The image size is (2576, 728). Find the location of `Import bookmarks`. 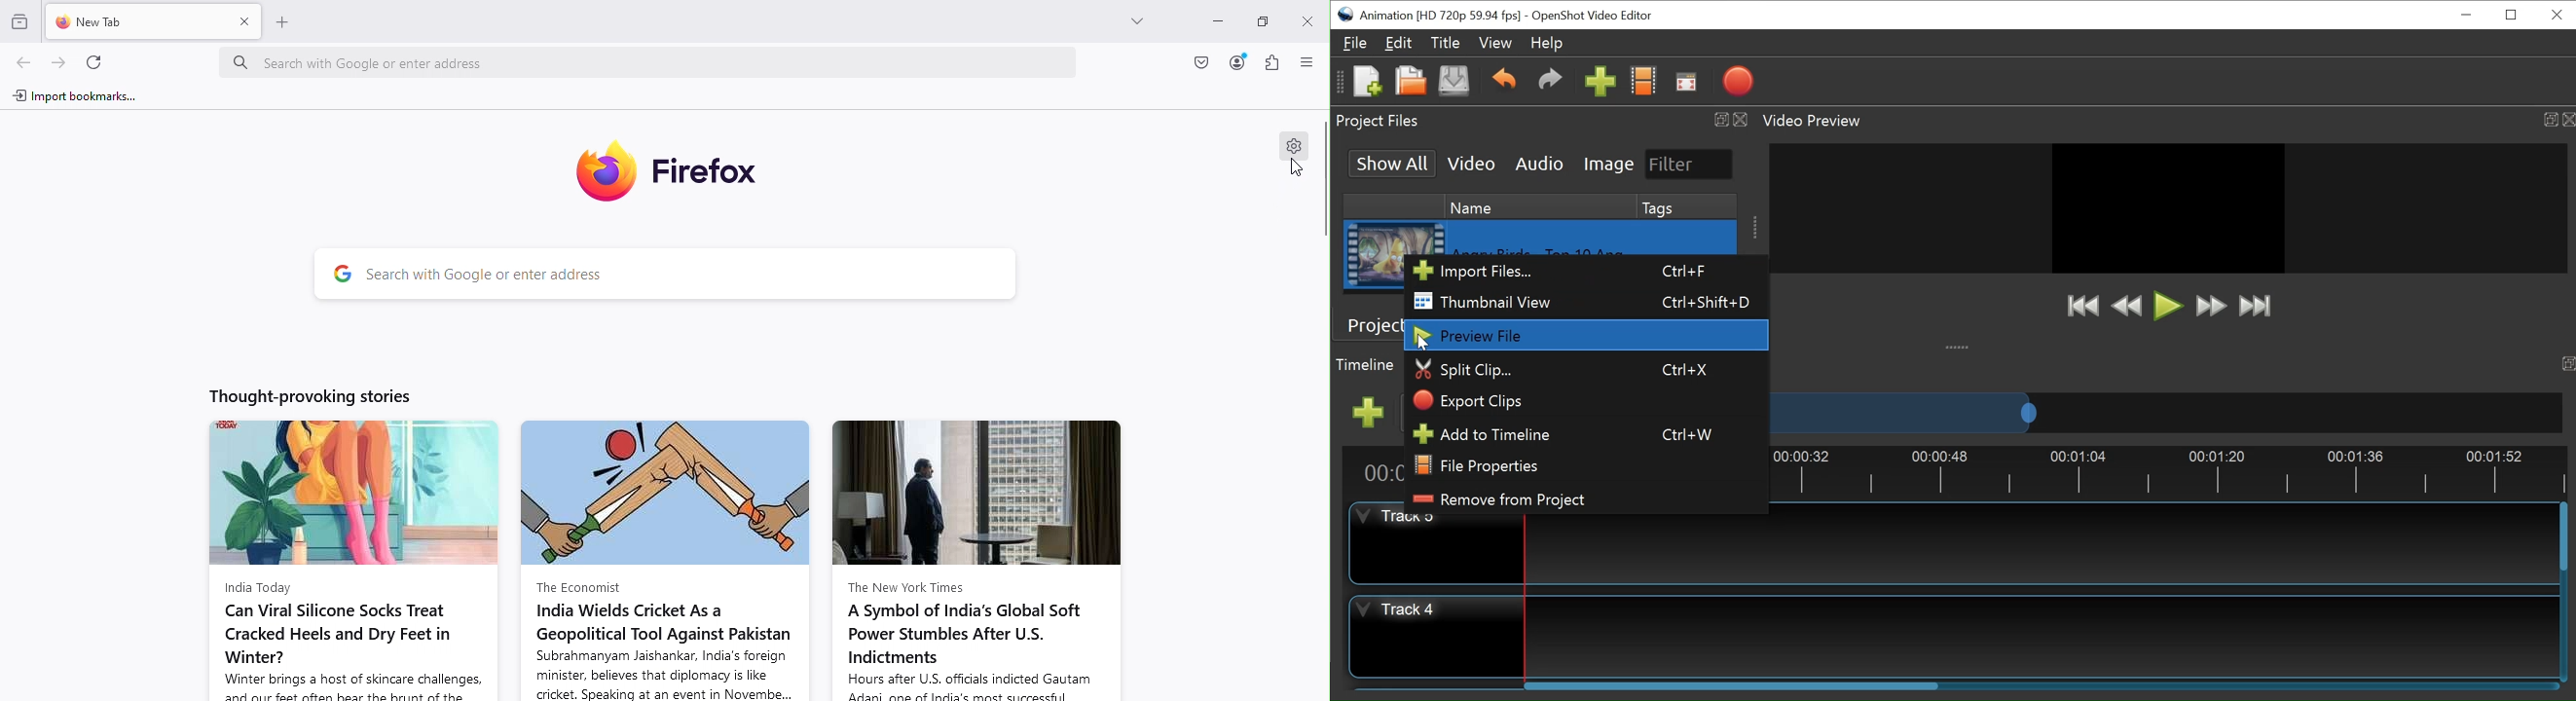

Import bookmarks is located at coordinates (83, 96).